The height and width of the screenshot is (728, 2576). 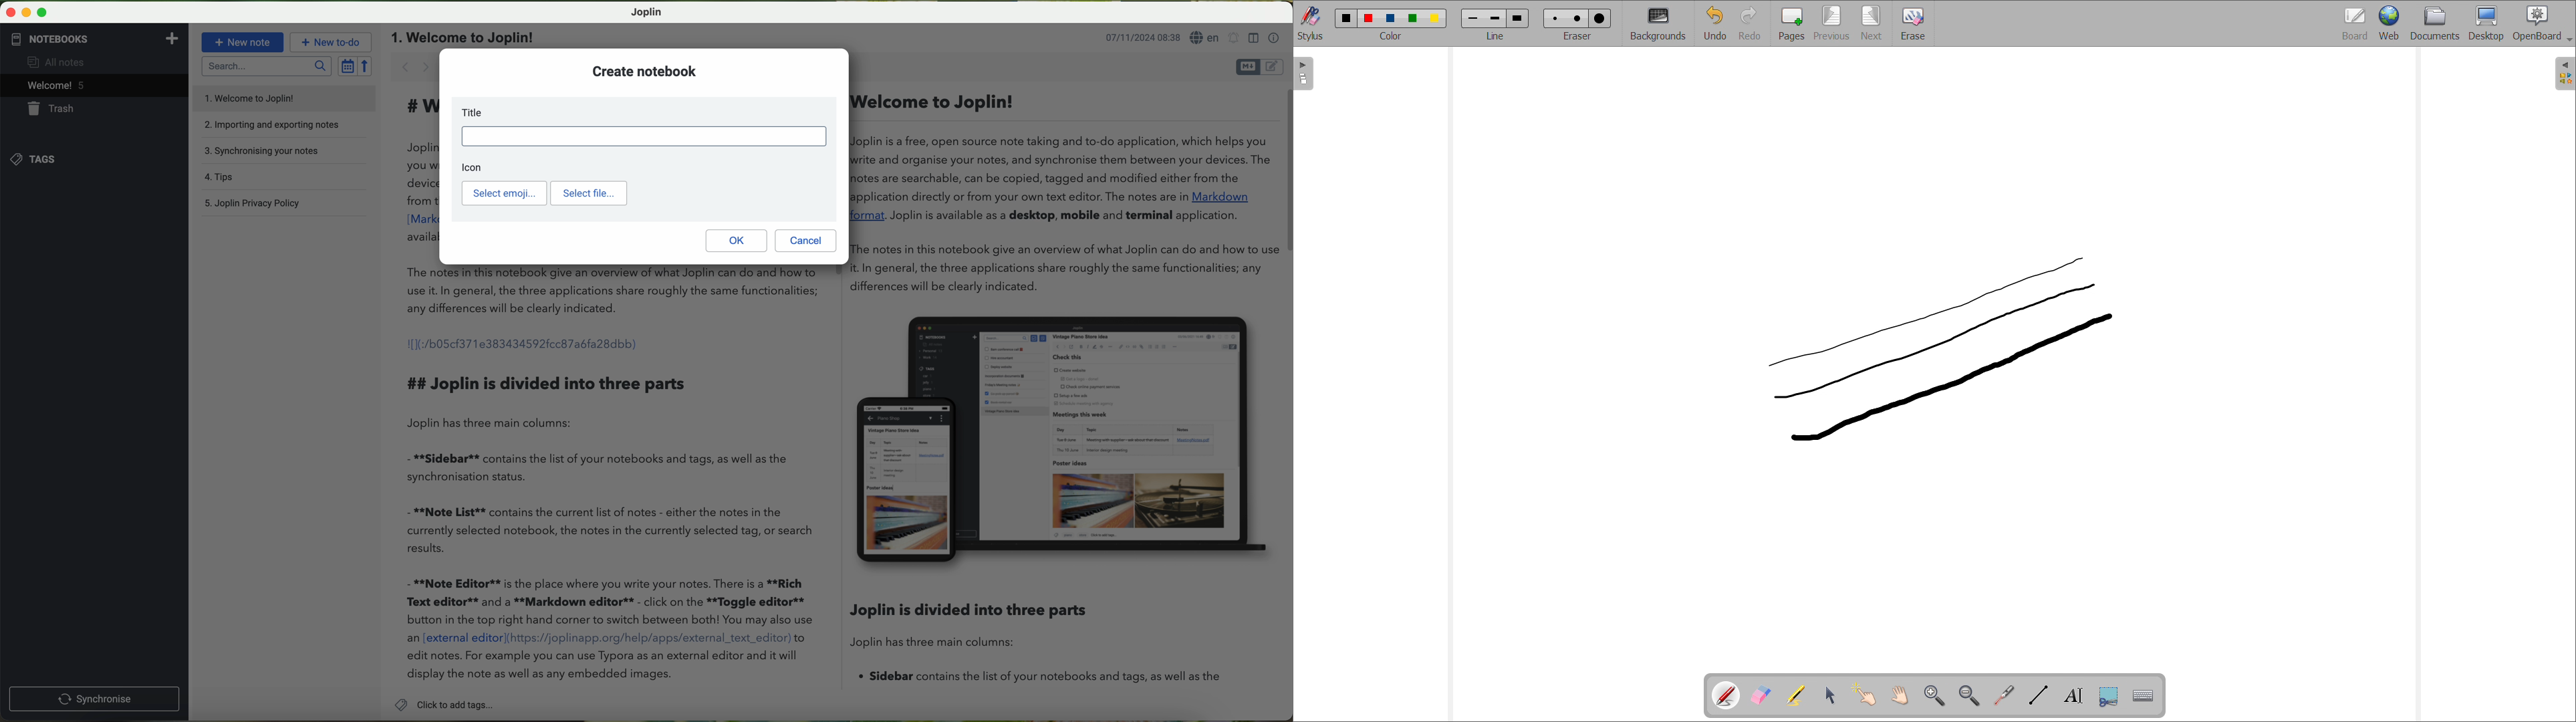 I want to click on new note button, so click(x=242, y=42).